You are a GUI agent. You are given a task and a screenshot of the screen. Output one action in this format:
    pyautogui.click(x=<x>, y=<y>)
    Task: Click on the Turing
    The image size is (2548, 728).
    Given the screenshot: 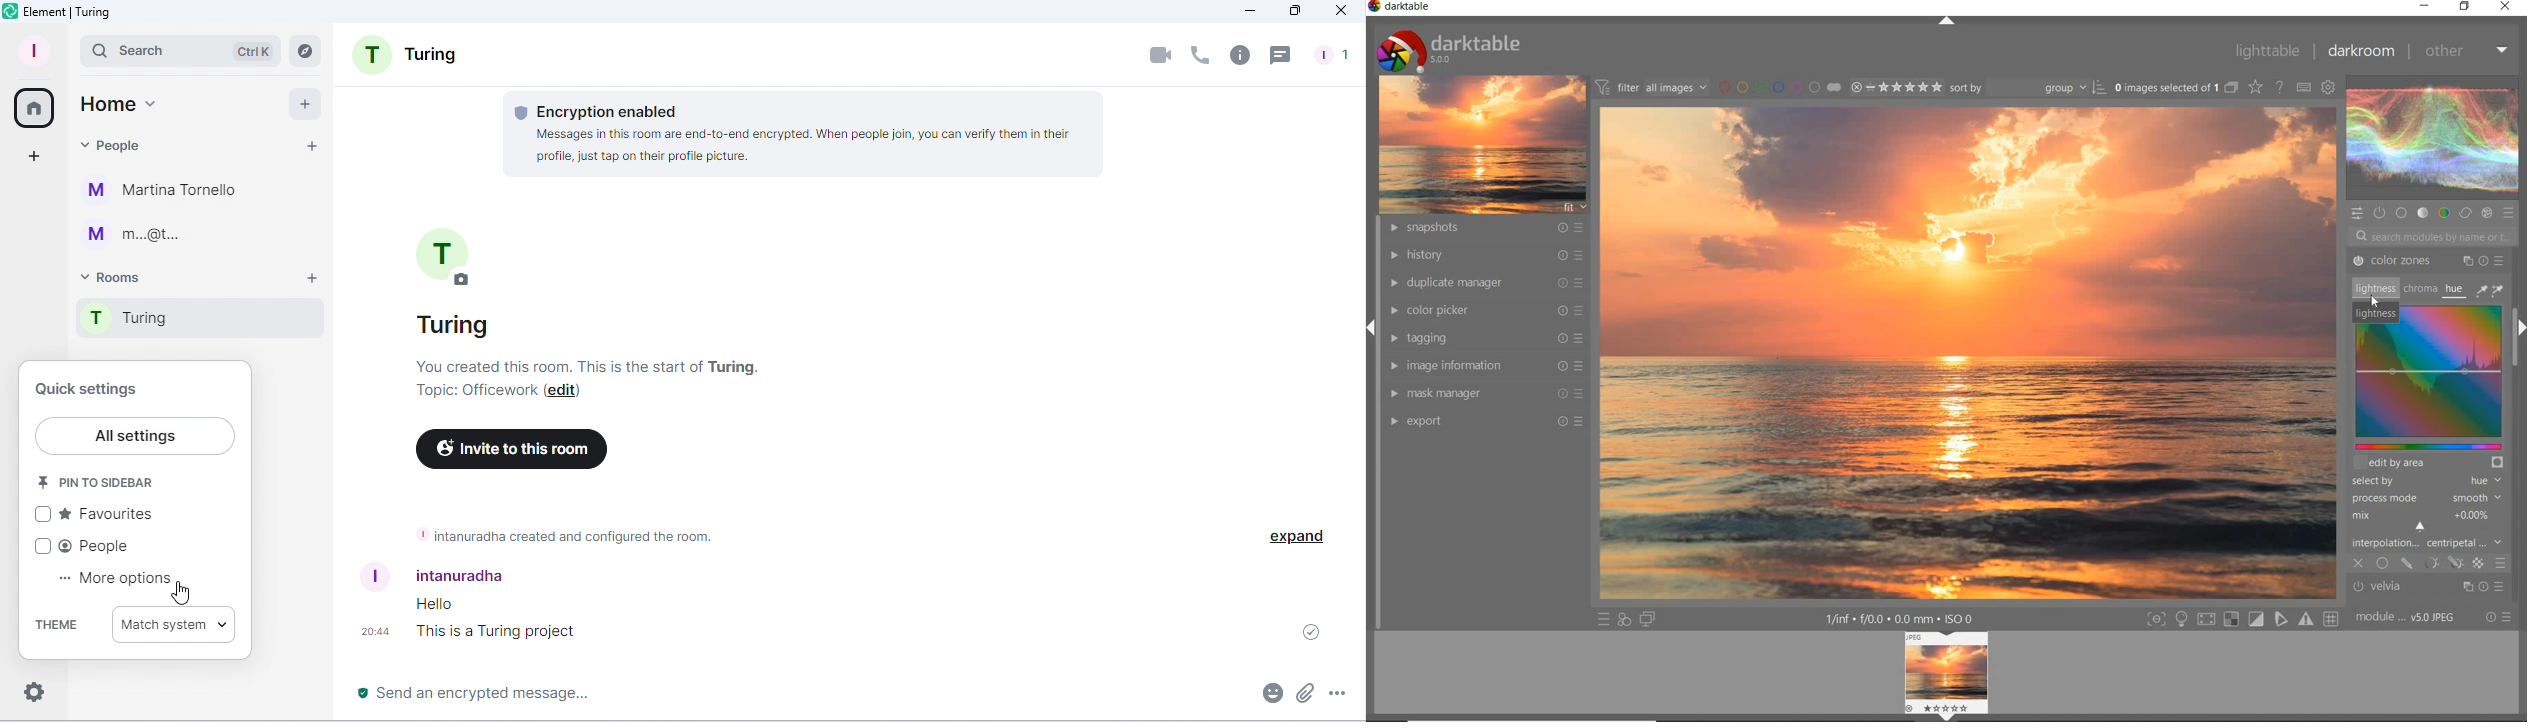 What is the action you would take?
    pyautogui.click(x=202, y=321)
    